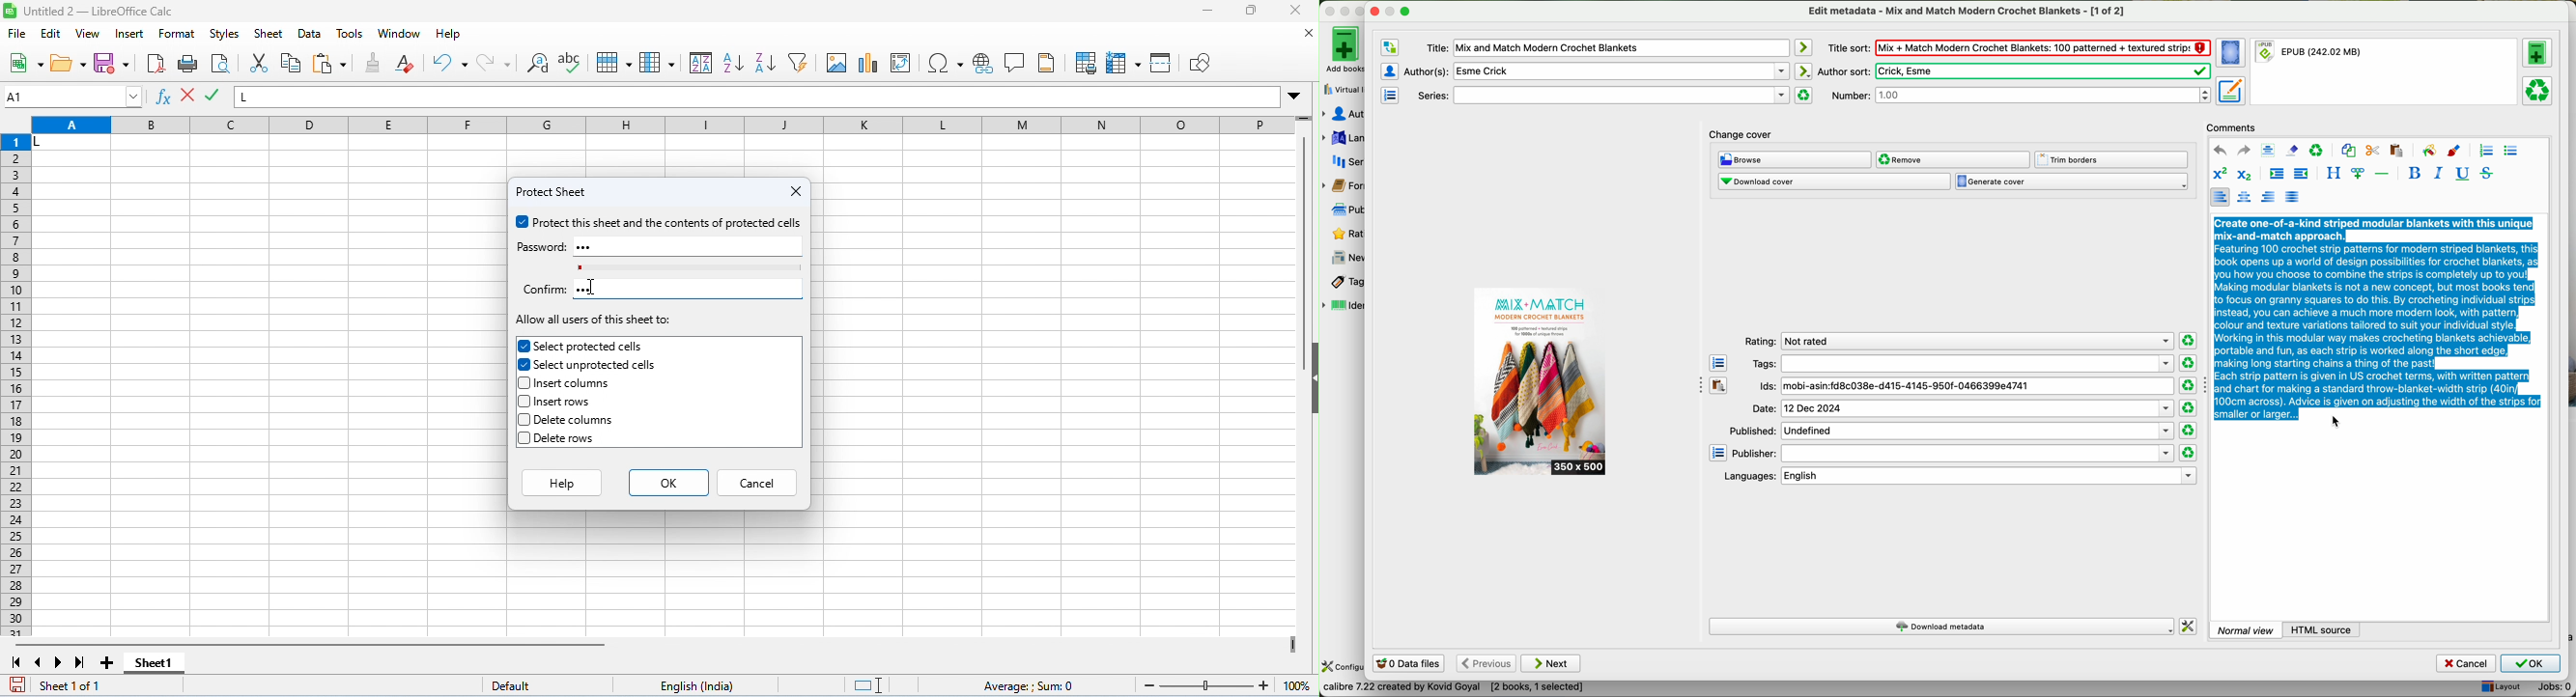  I want to click on tools, so click(352, 34).